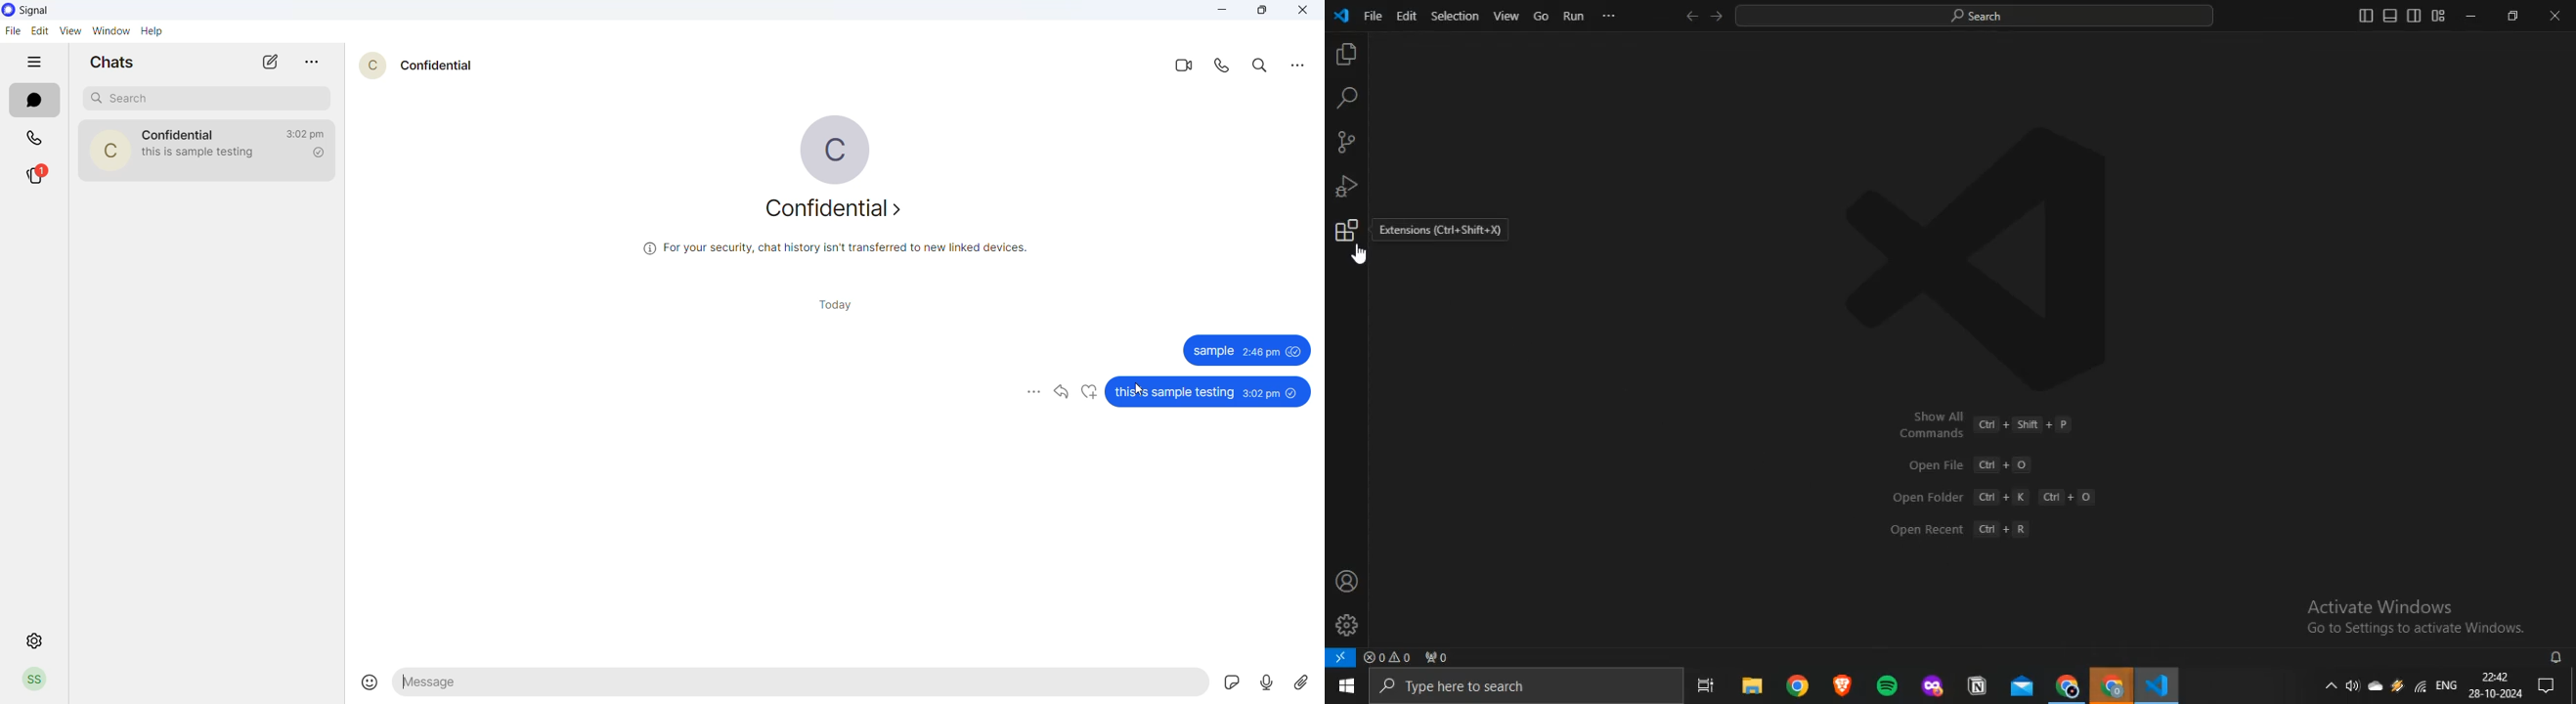  I want to click on settings , so click(35, 640).